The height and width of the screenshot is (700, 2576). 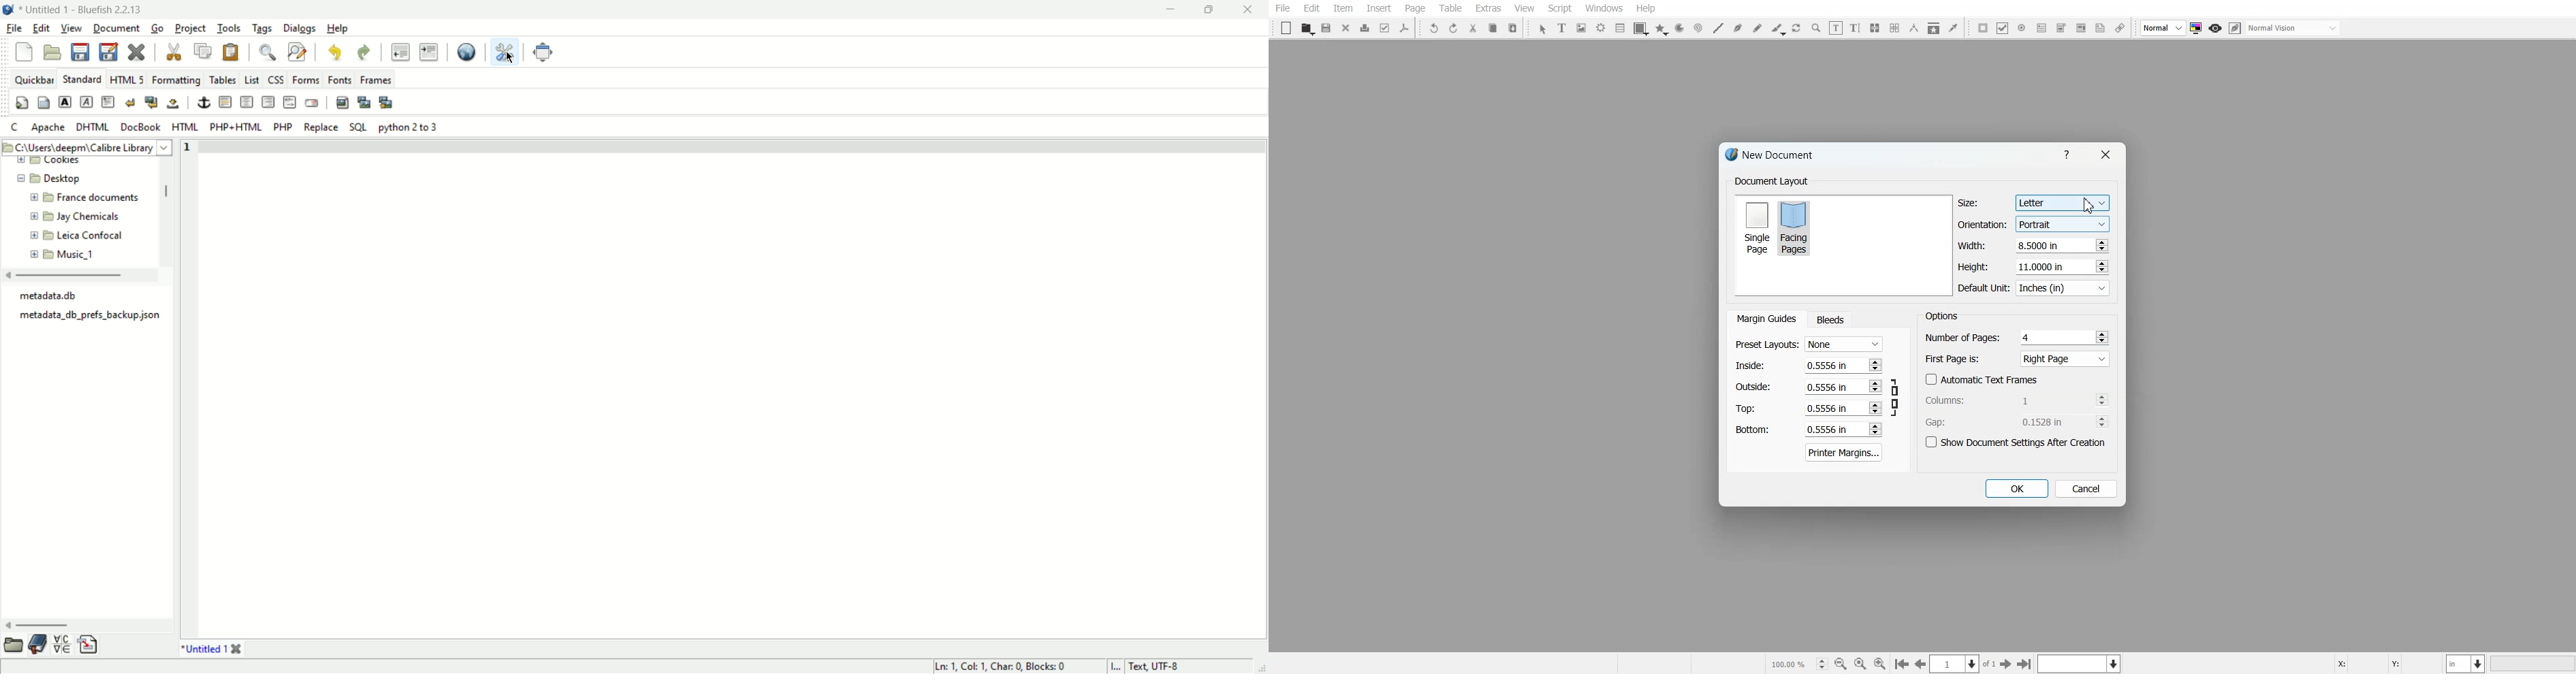 What do you see at coordinates (1434, 28) in the screenshot?
I see `Undo` at bounding box center [1434, 28].